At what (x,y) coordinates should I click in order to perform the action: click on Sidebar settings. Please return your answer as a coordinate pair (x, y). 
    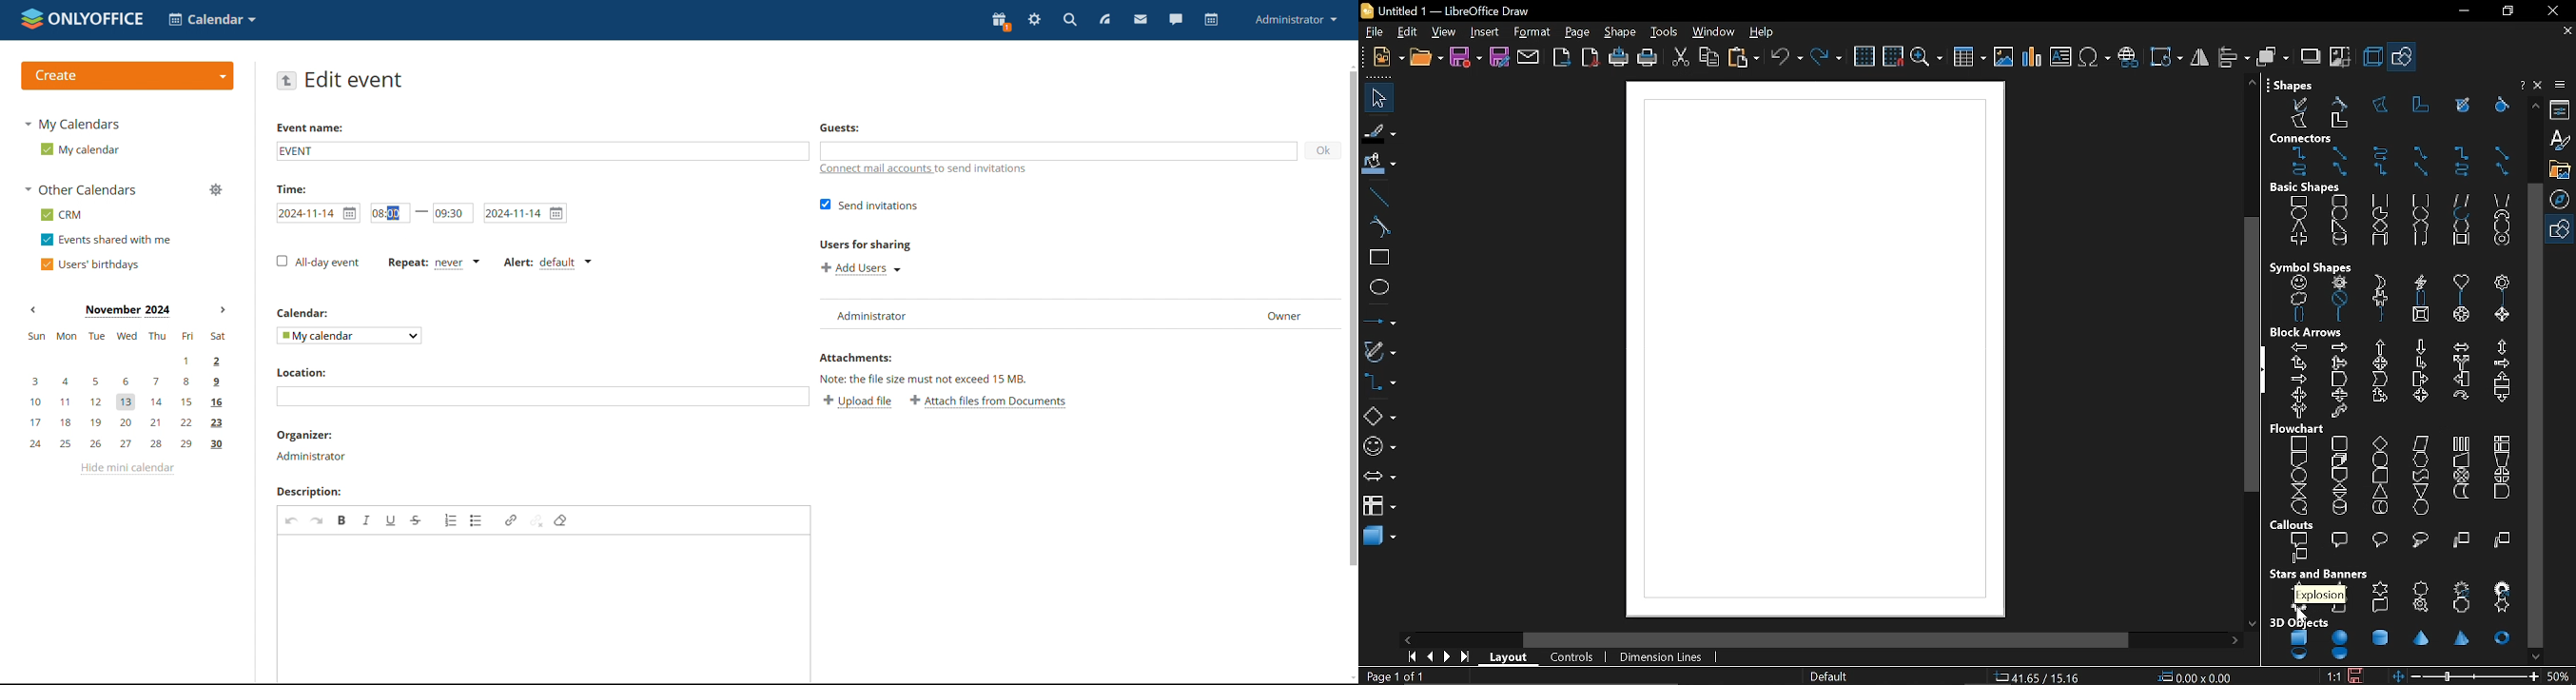
    Looking at the image, I should click on (2563, 85).